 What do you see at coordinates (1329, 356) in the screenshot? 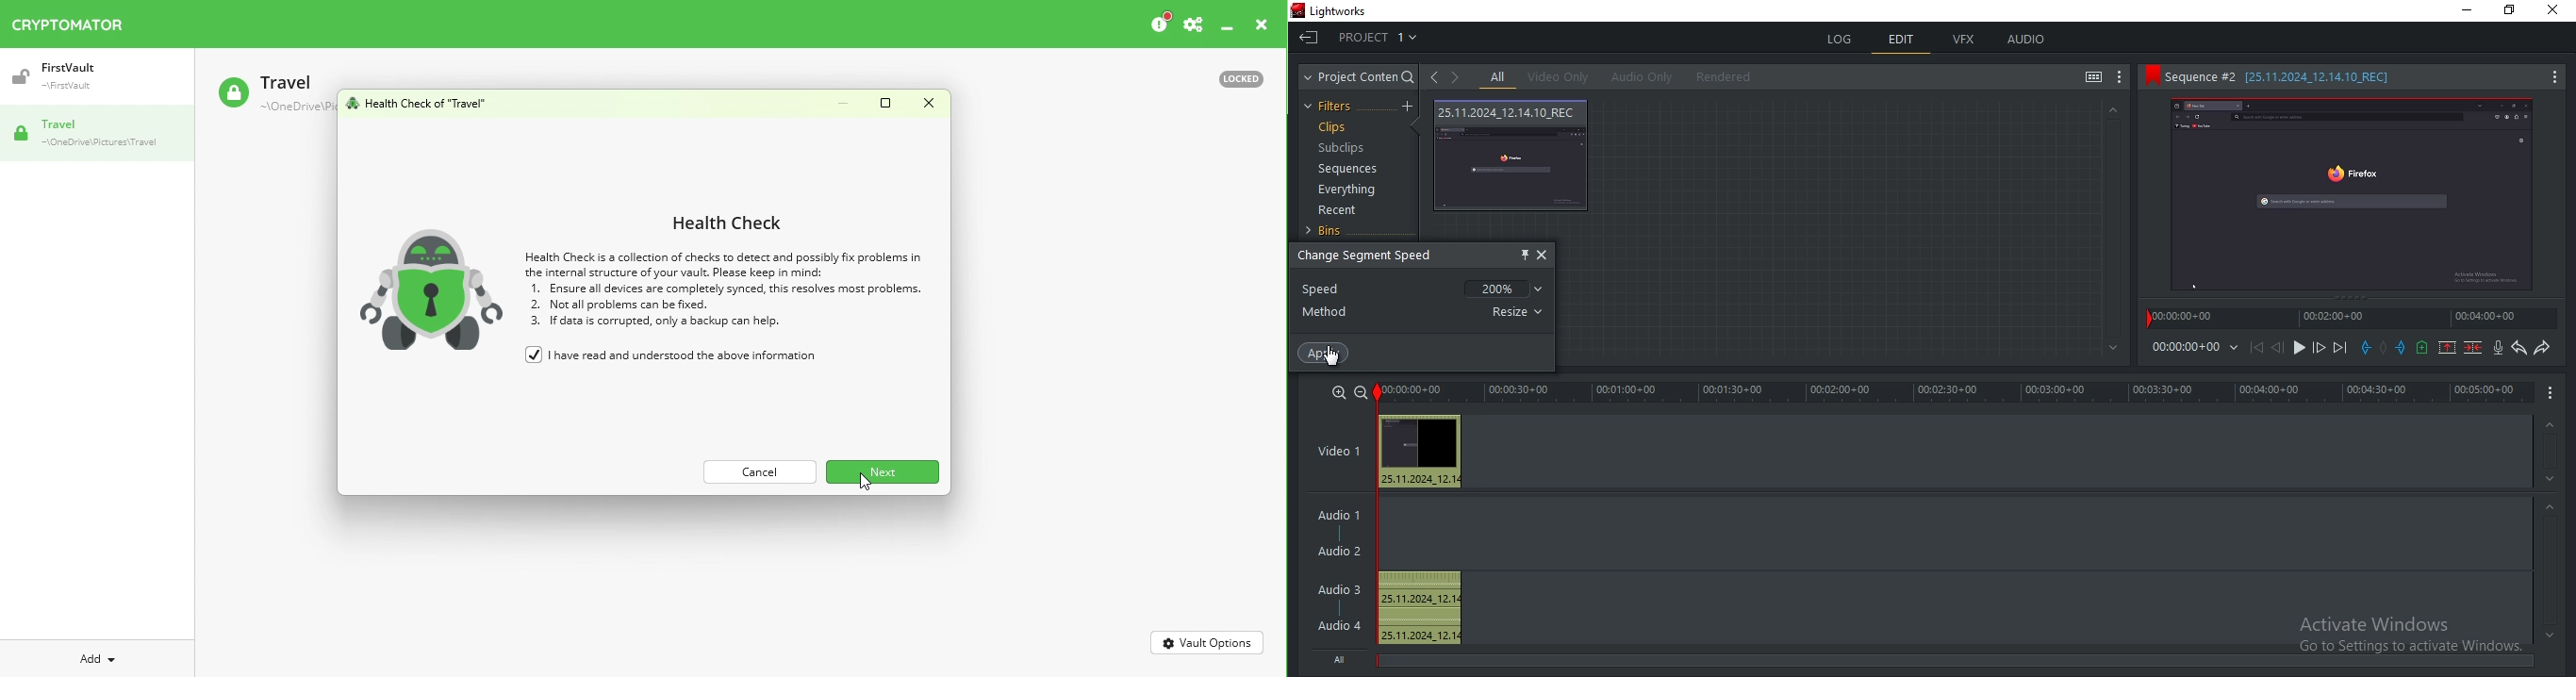
I see `cursor` at bounding box center [1329, 356].